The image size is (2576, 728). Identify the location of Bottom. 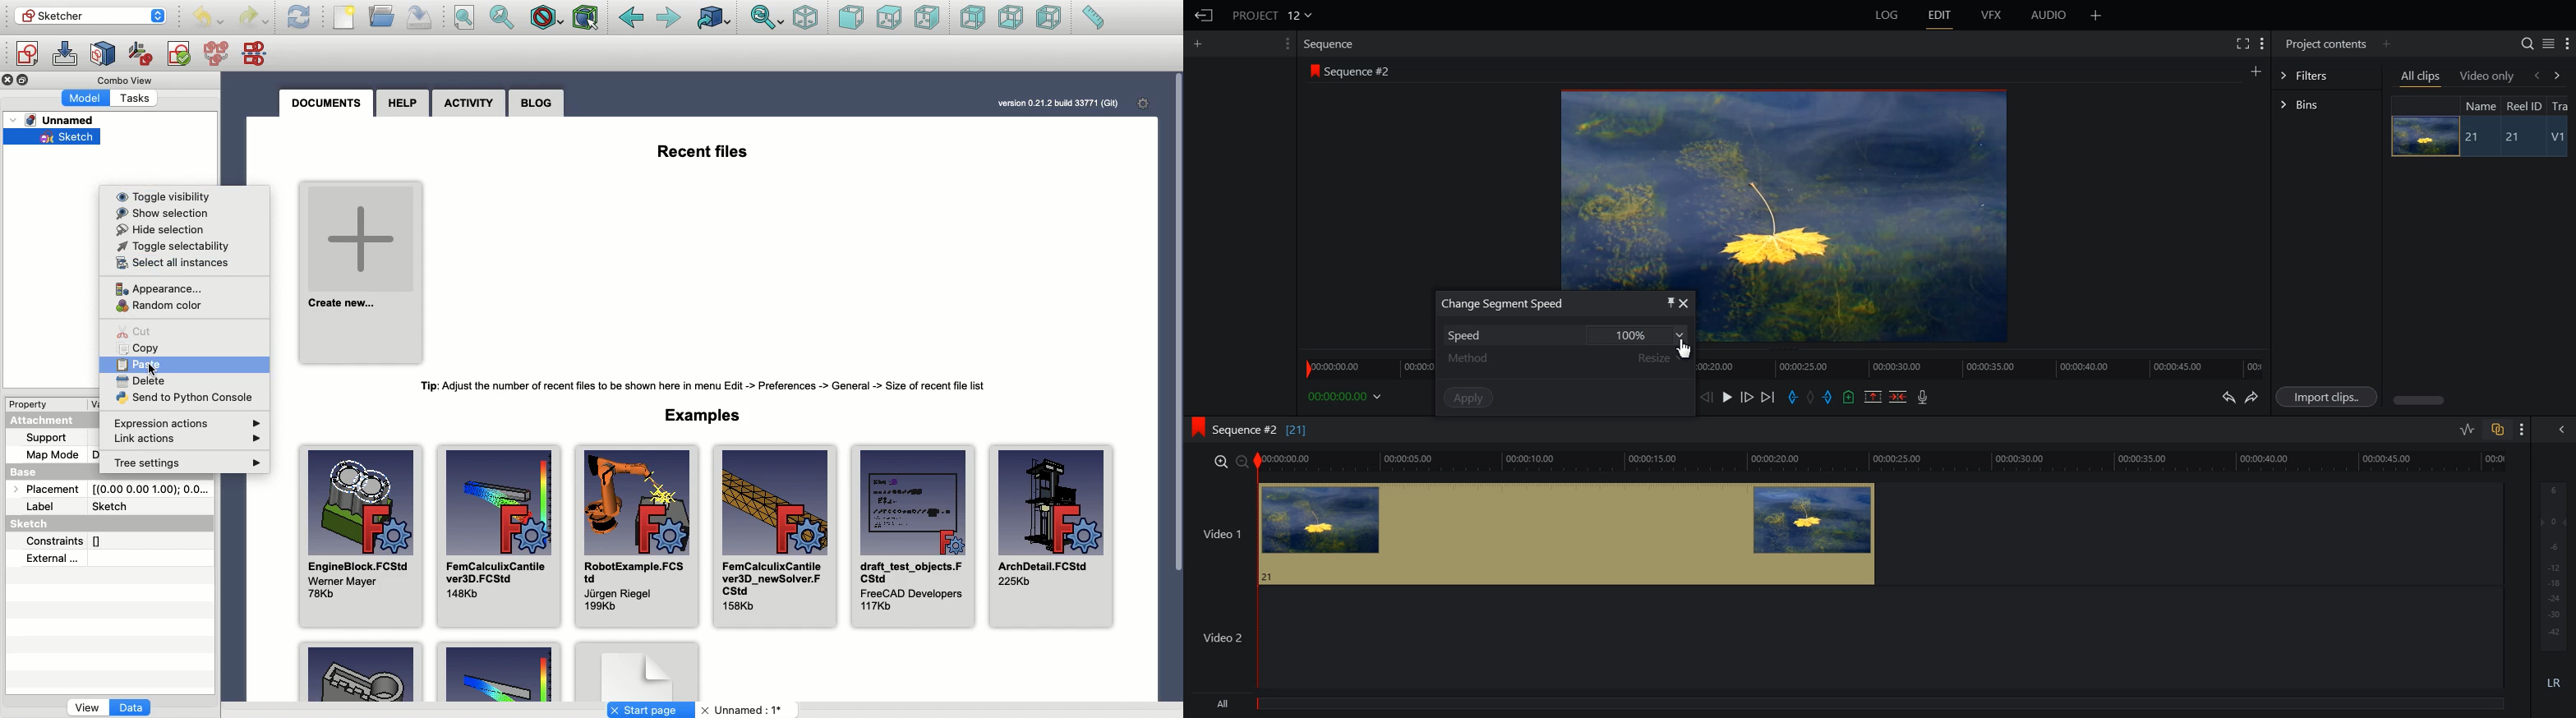
(1009, 17).